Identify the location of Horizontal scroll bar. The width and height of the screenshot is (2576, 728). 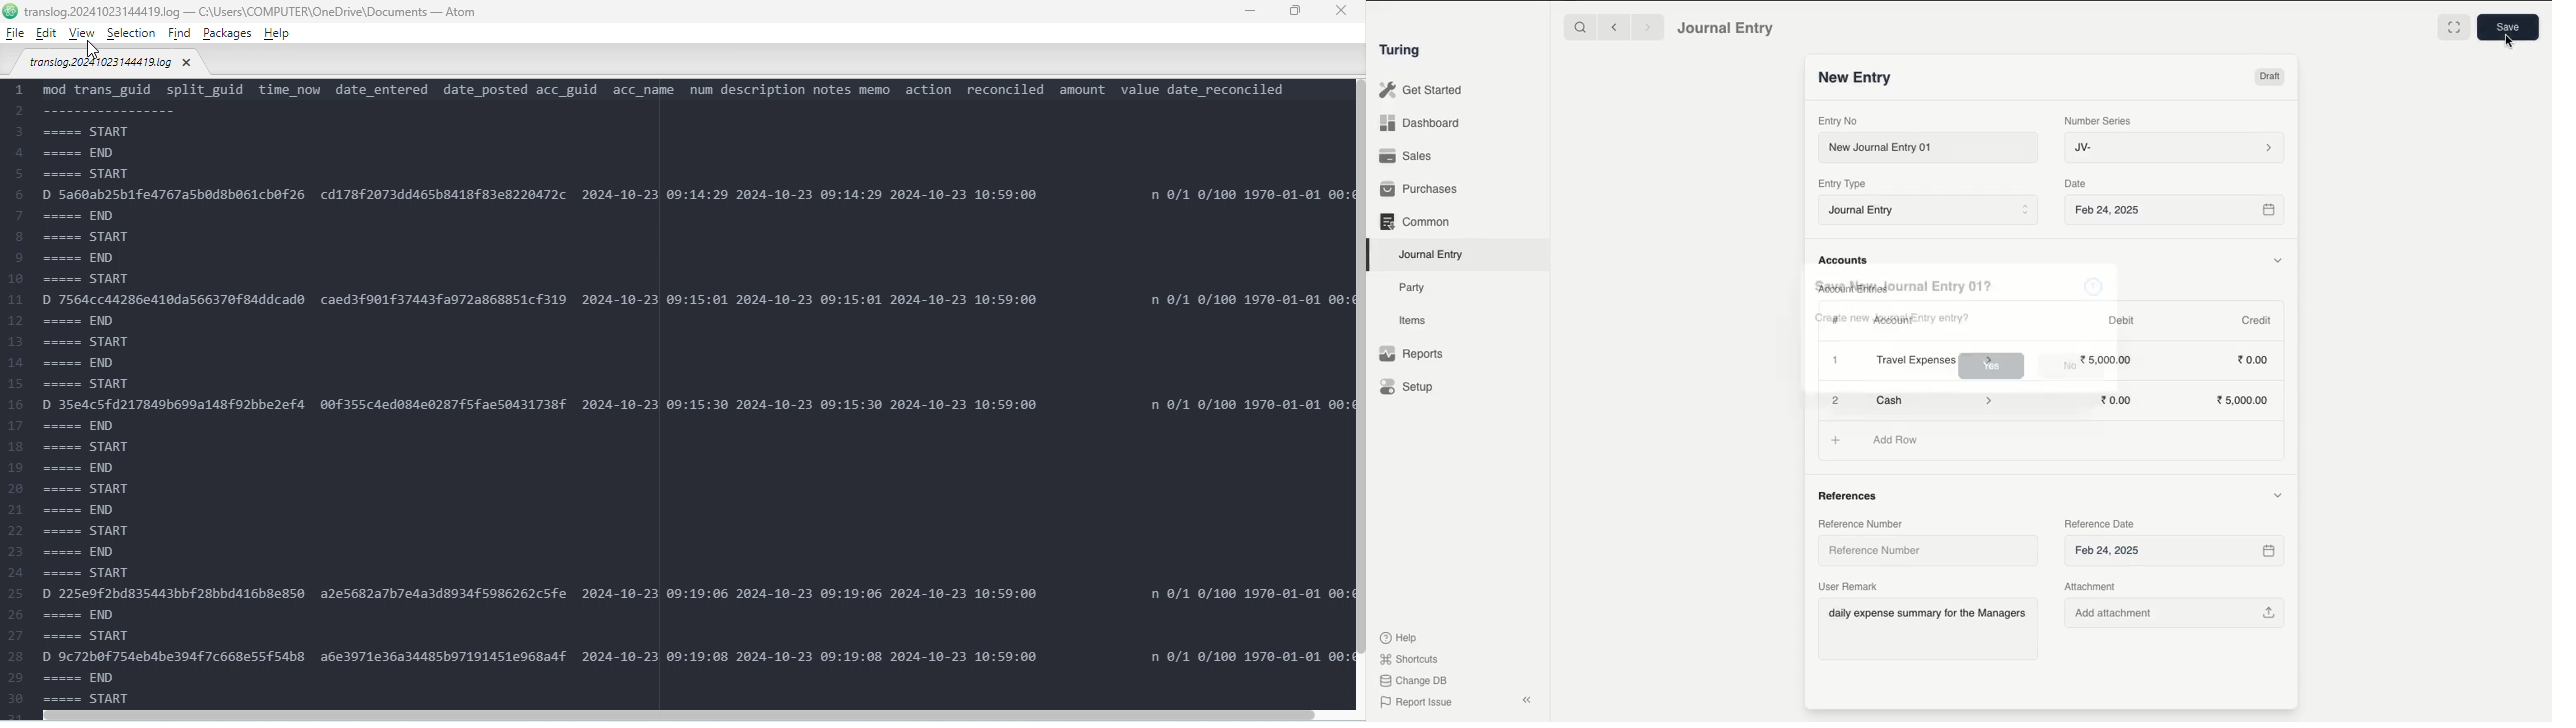
(688, 714).